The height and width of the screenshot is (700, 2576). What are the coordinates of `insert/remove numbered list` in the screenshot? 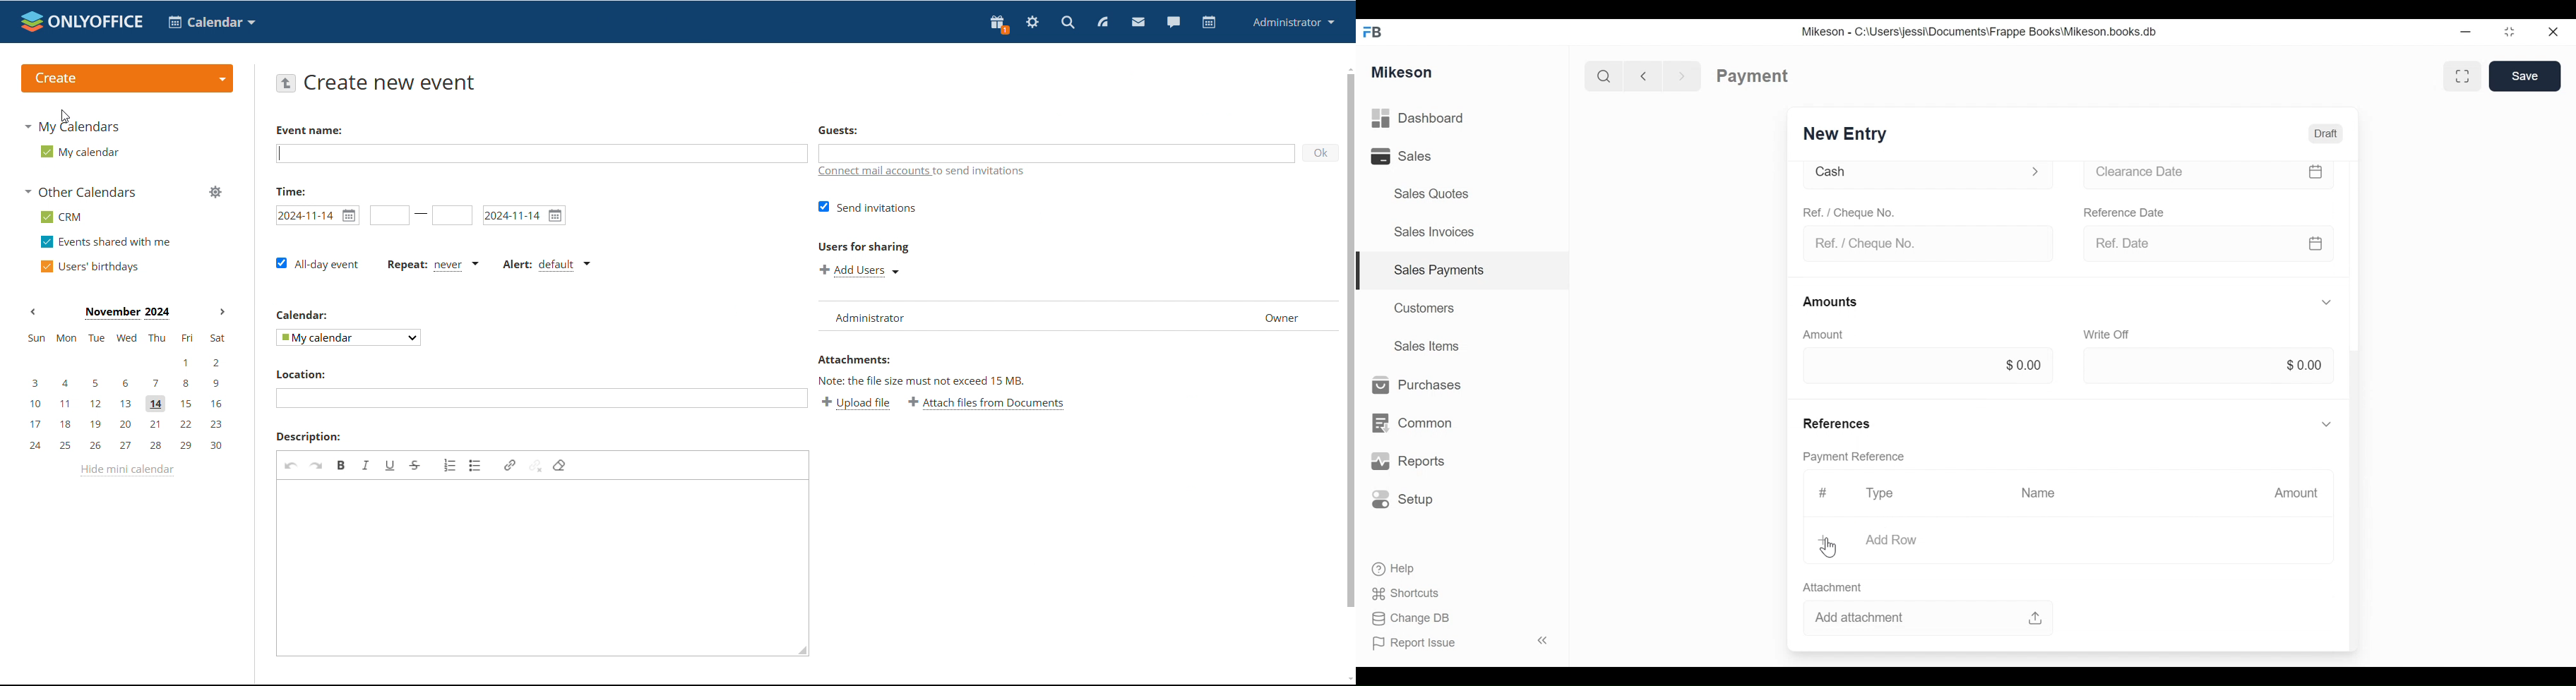 It's located at (451, 465).